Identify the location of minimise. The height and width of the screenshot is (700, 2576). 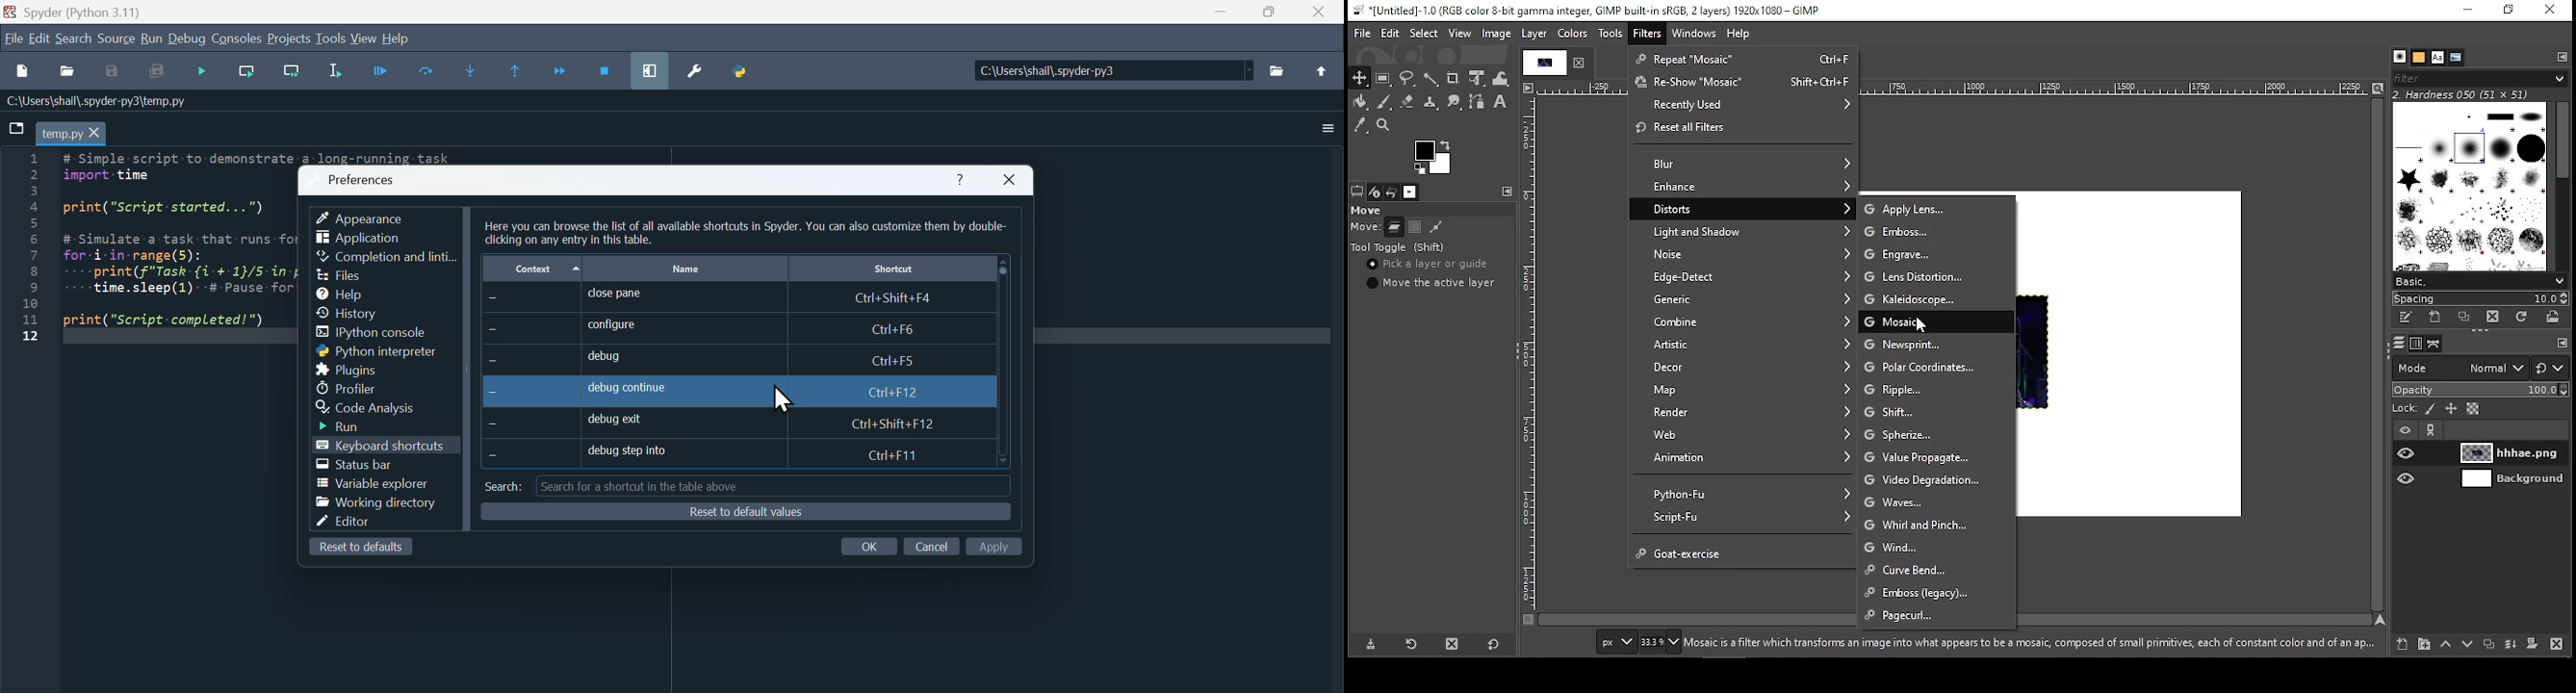
(1219, 15).